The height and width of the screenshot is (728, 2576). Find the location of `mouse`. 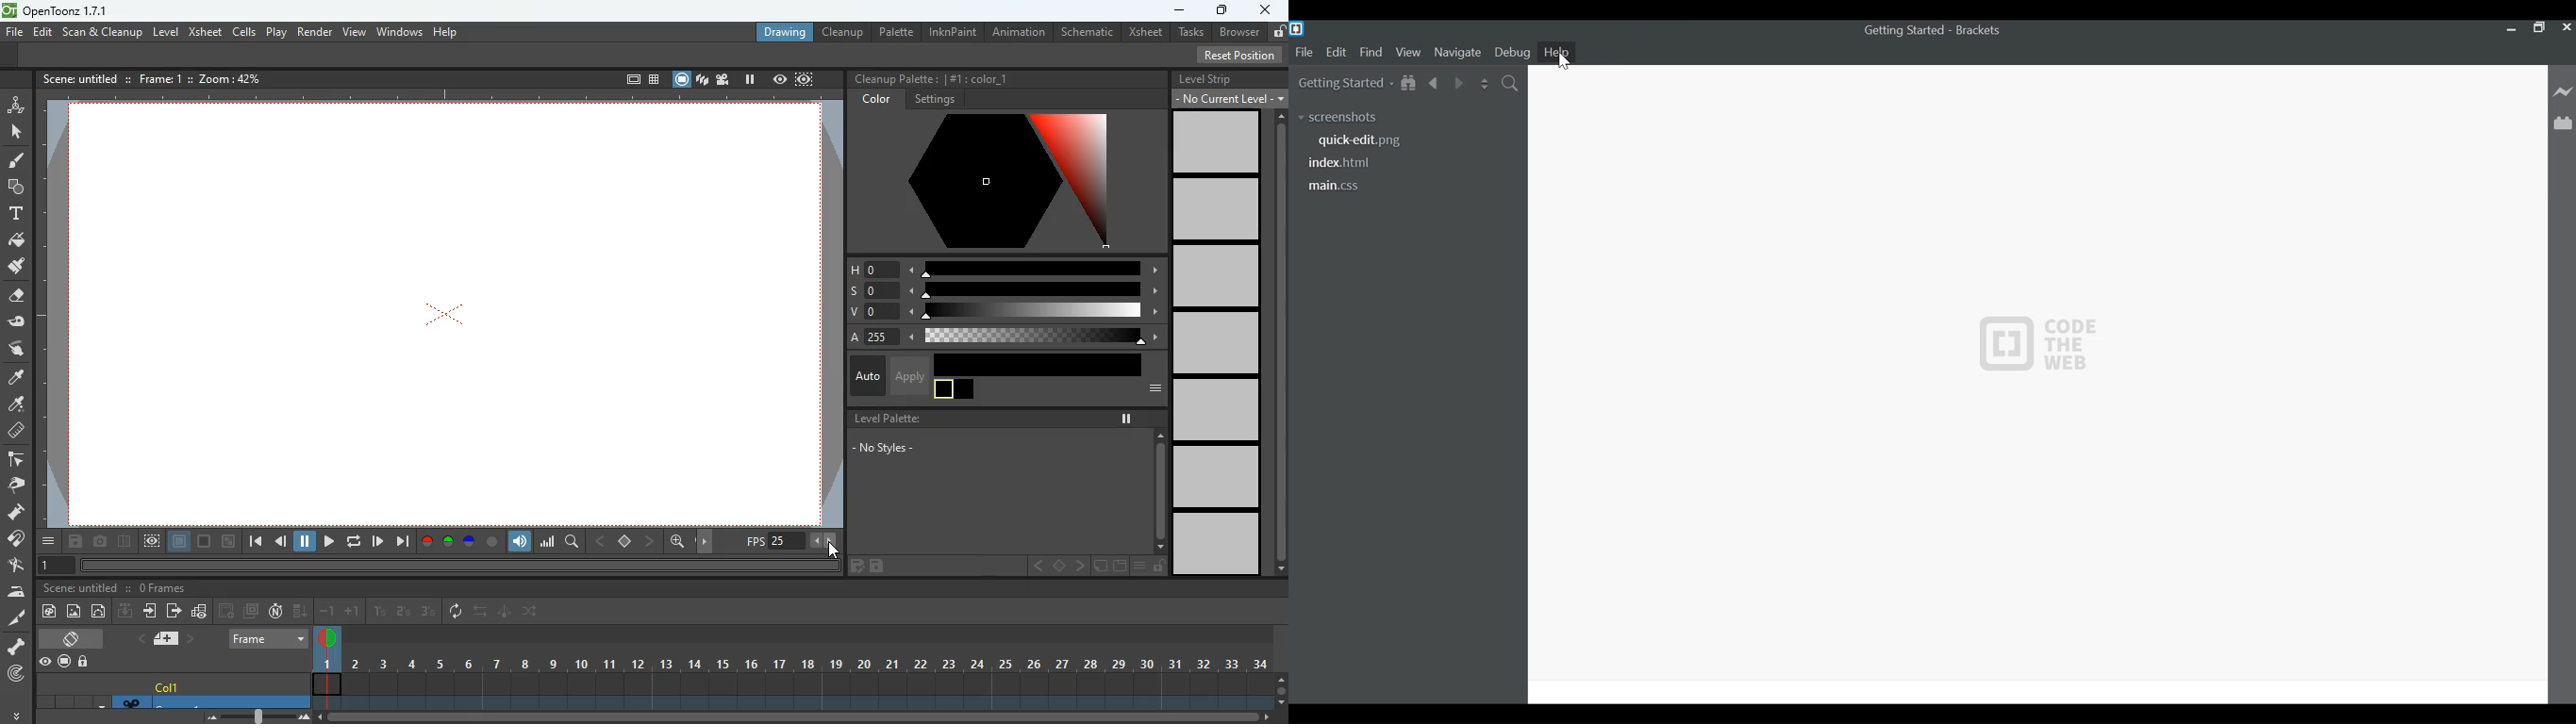

mouse is located at coordinates (16, 132).